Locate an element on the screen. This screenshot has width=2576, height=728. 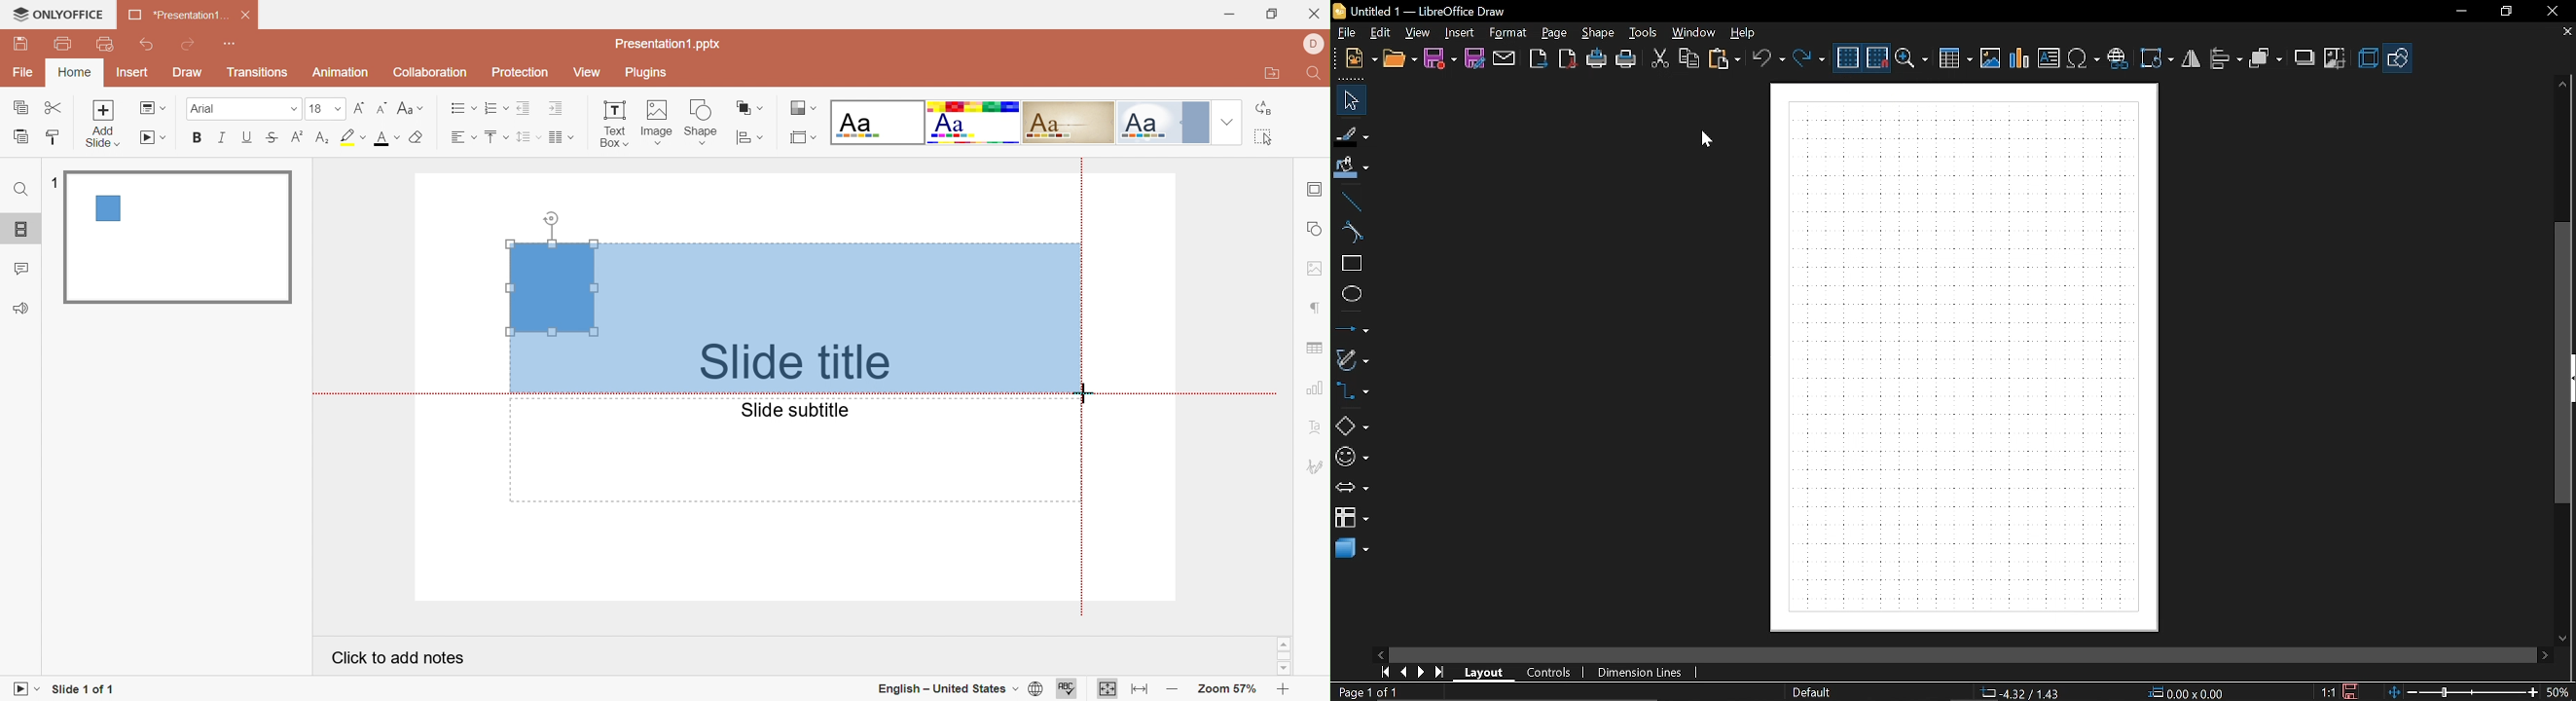
Select all is located at coordinates (1267, 138).